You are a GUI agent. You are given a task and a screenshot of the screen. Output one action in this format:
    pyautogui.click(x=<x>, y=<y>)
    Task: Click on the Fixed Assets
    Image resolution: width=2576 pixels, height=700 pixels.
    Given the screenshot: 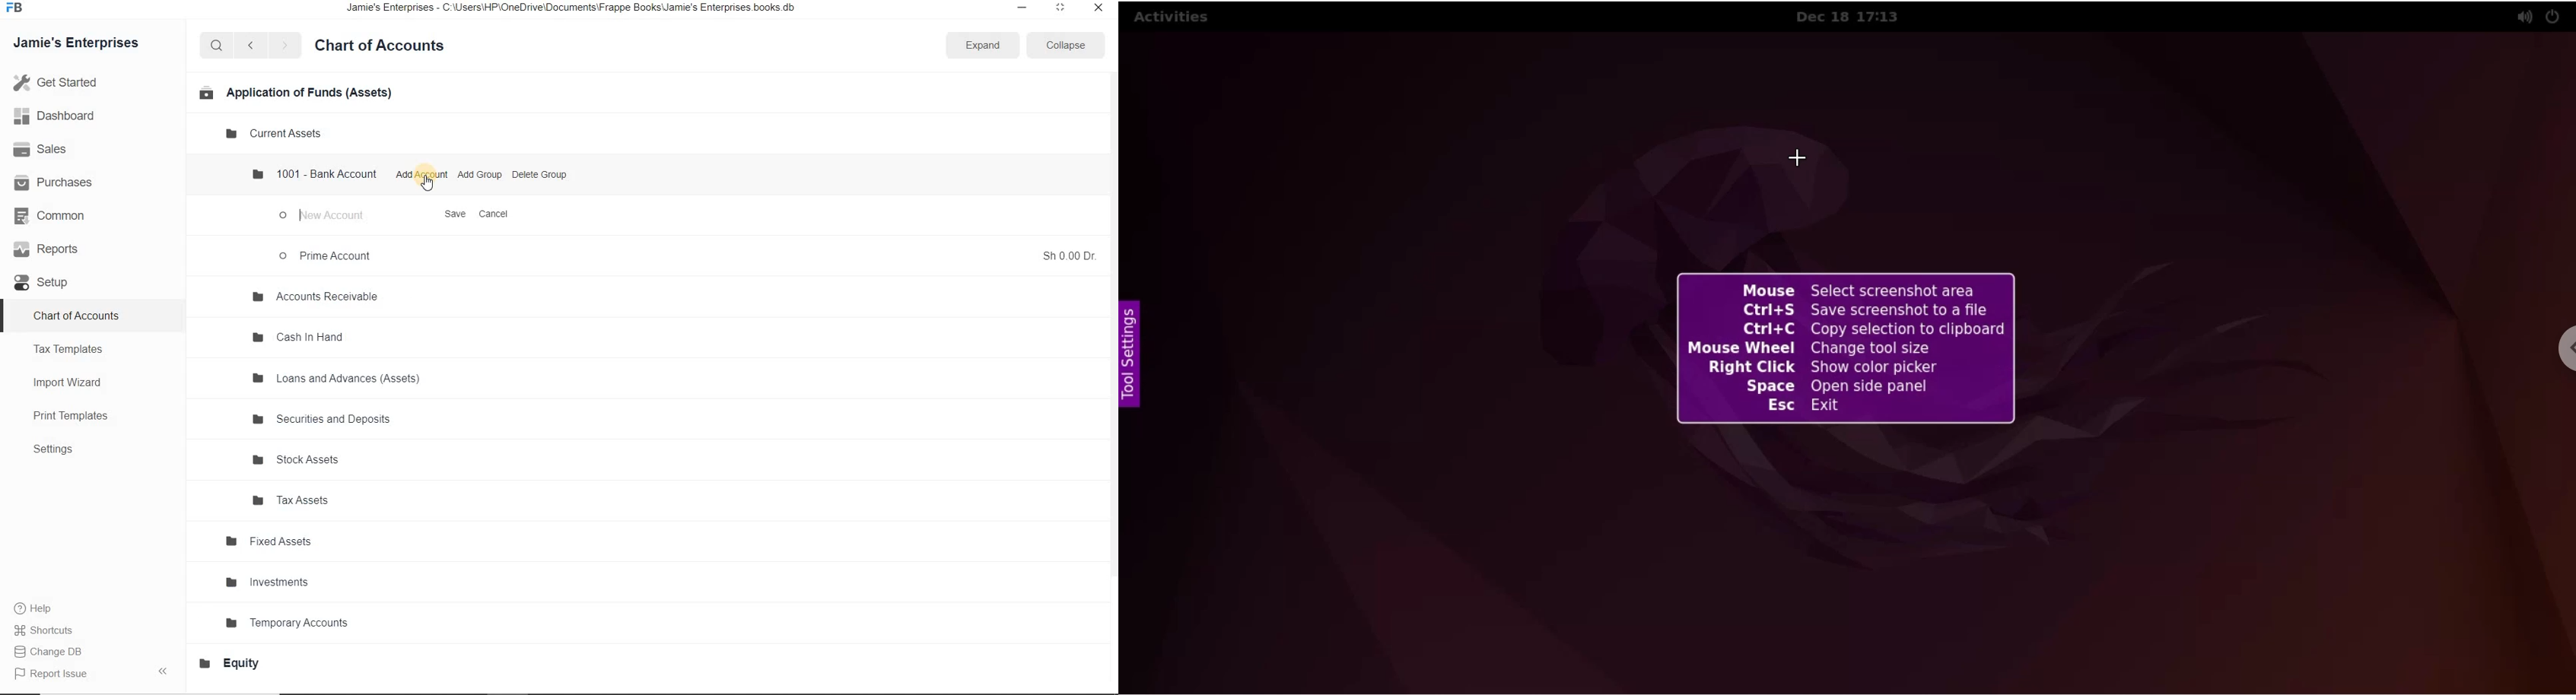 What is the action you would take?
    pyautogui.click(x=270, y=542)
    